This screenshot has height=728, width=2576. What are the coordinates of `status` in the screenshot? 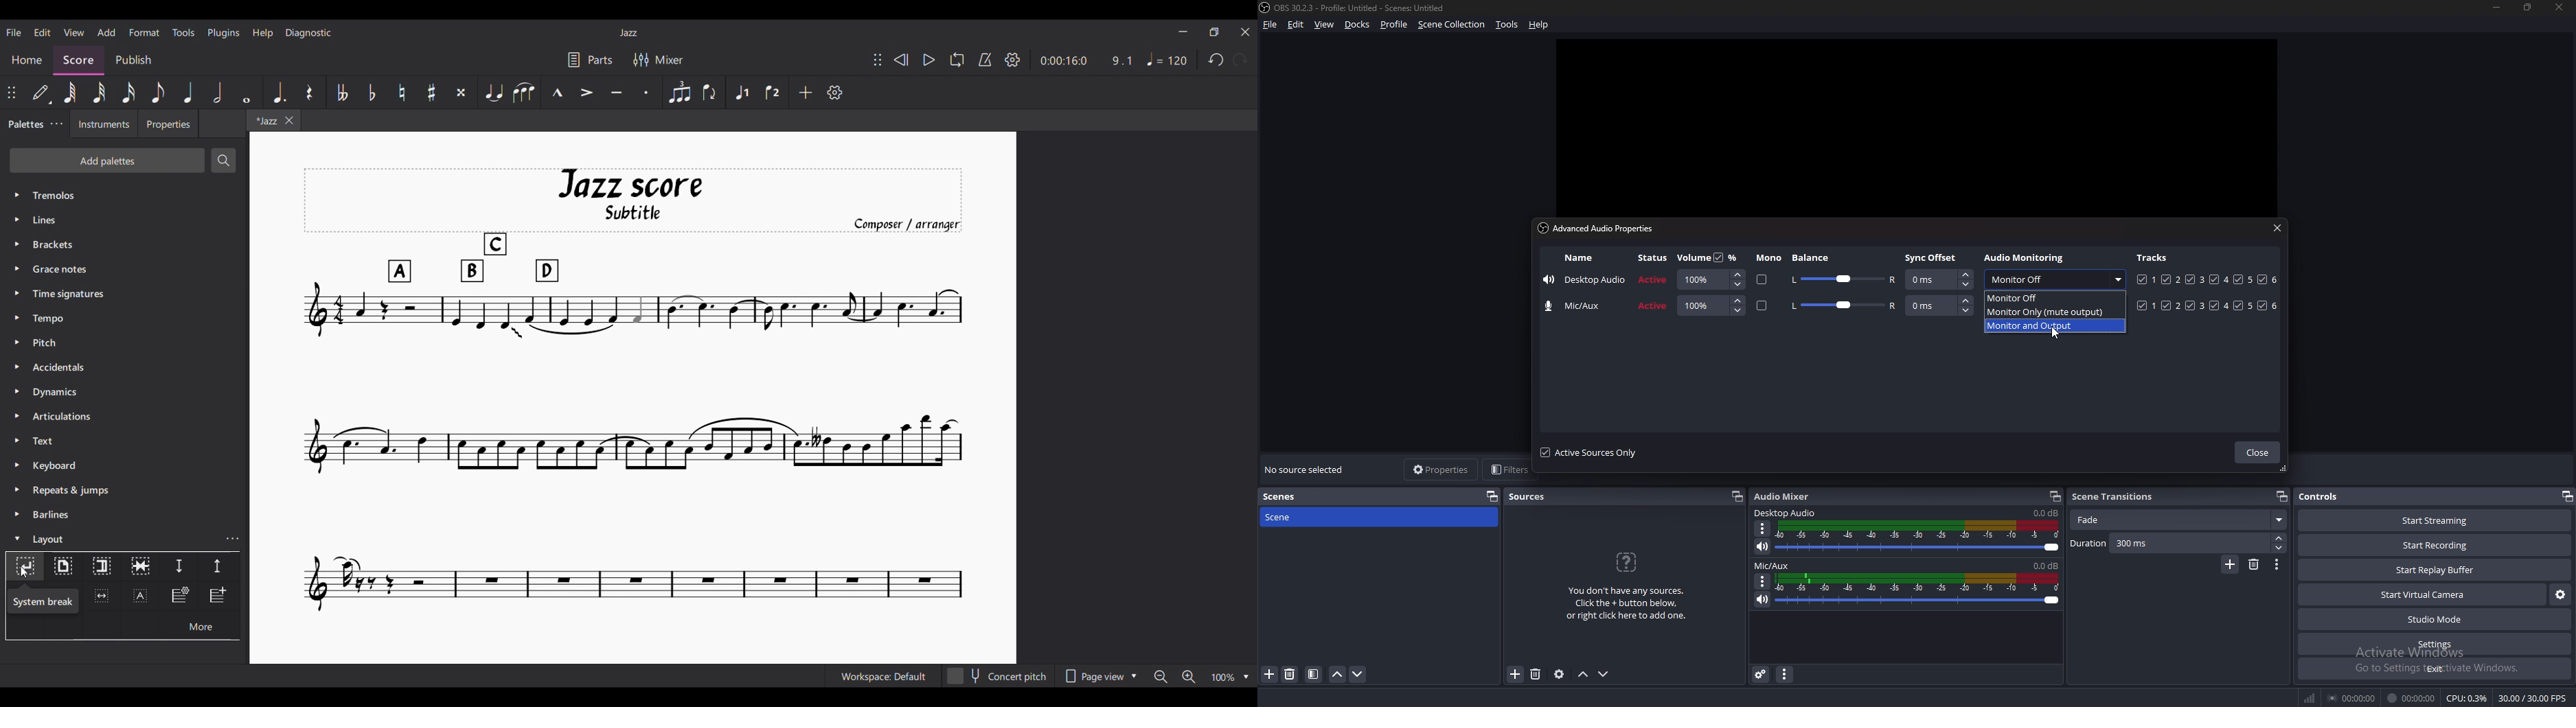 It's located at (1653, 257).